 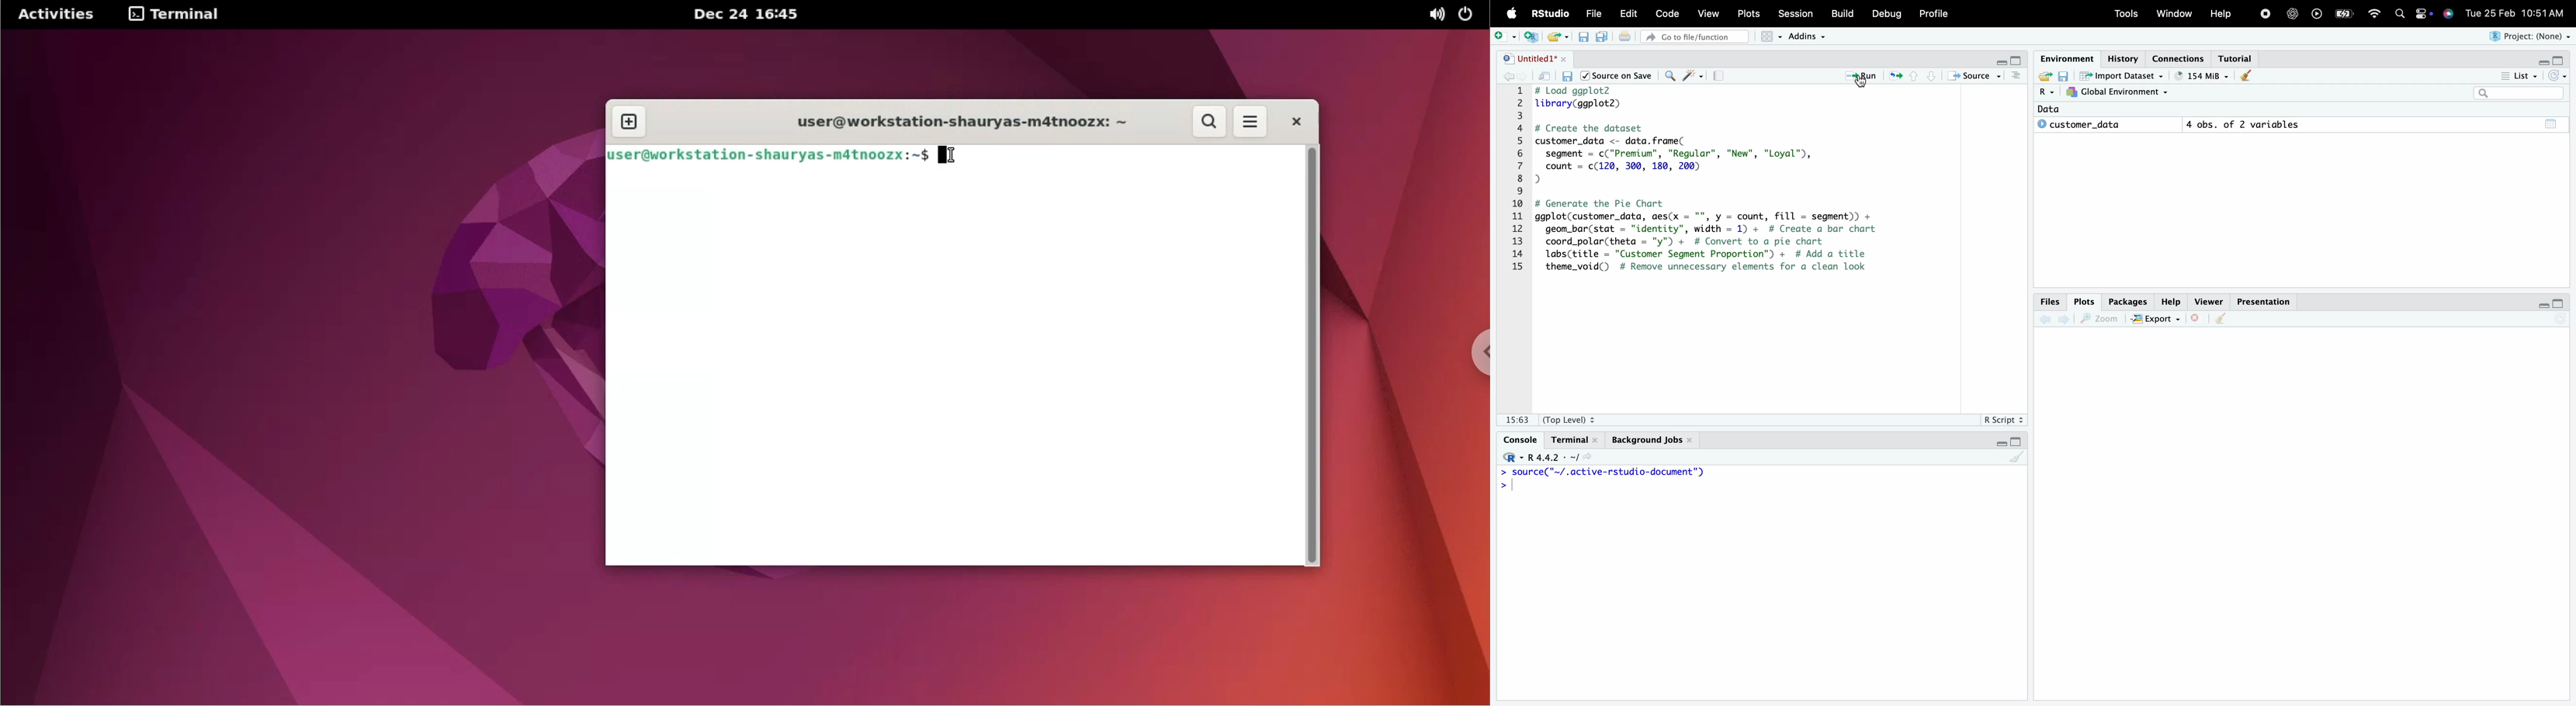 What do you see at coordinates (2040, 91) in the screenshot?
I see `R` at bounding box center [2040, 91].